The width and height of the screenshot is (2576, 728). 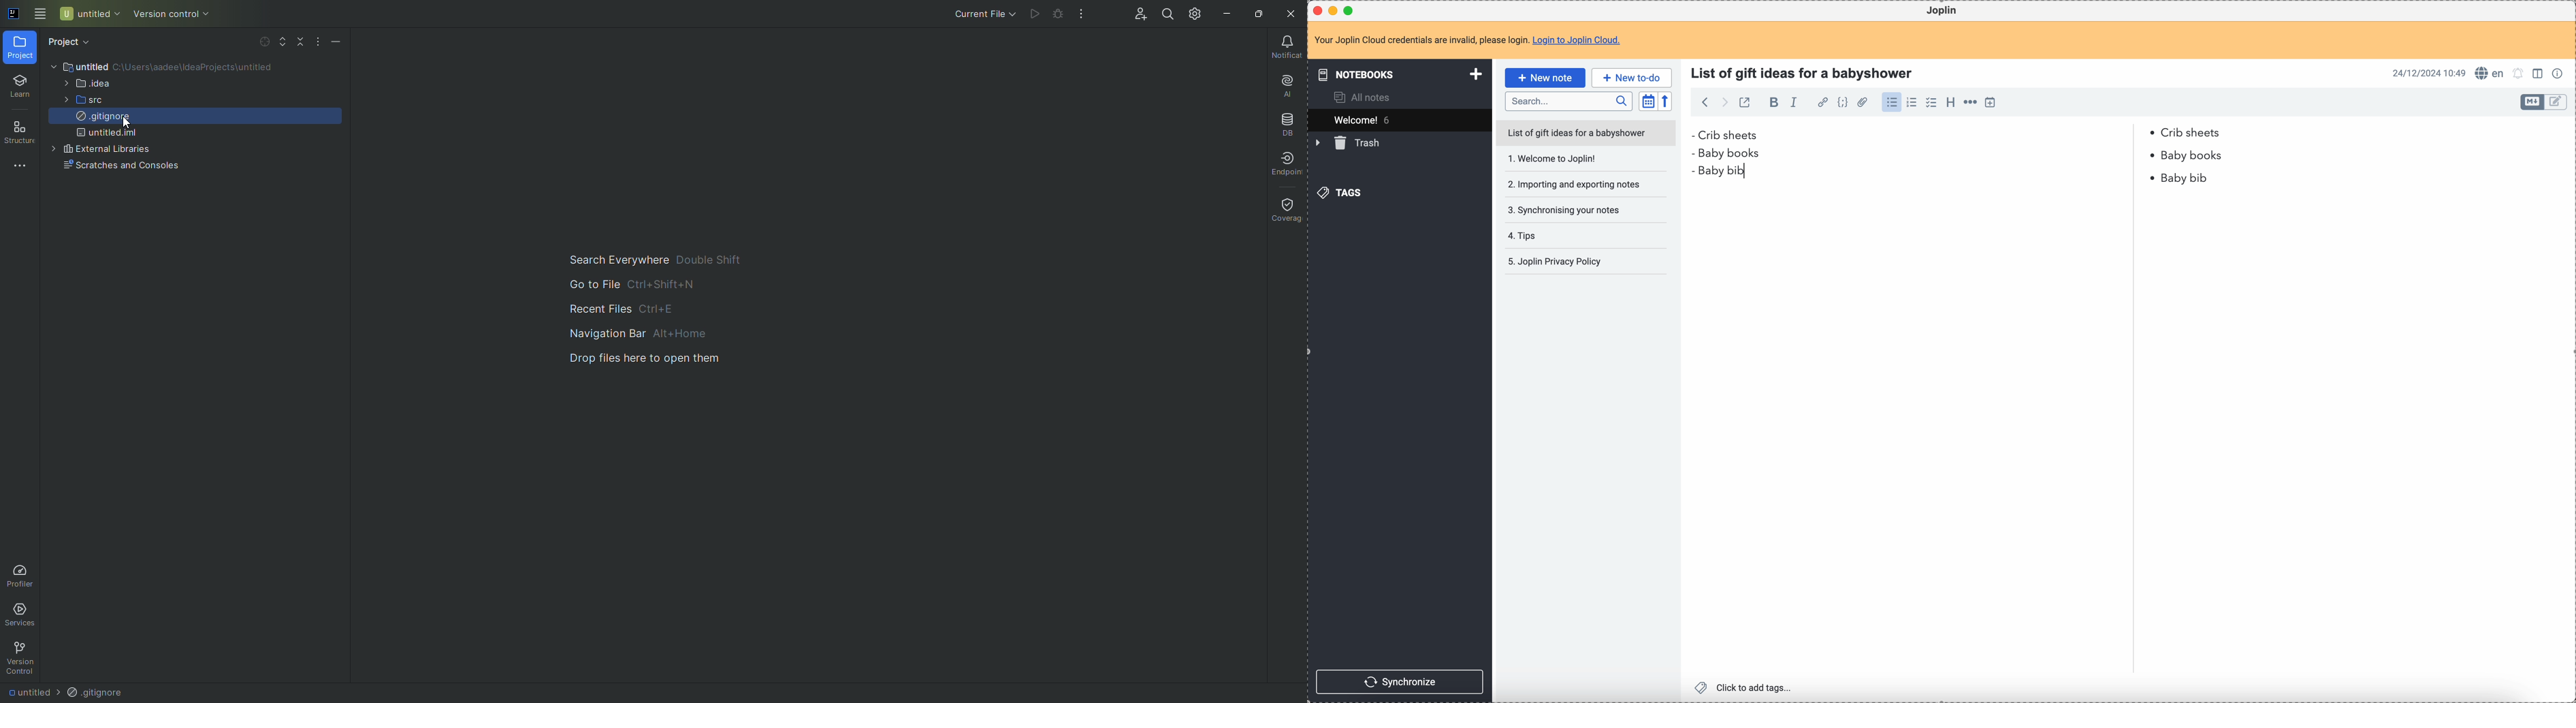 I want to click on click on new note, so click(x=1544, y=78).